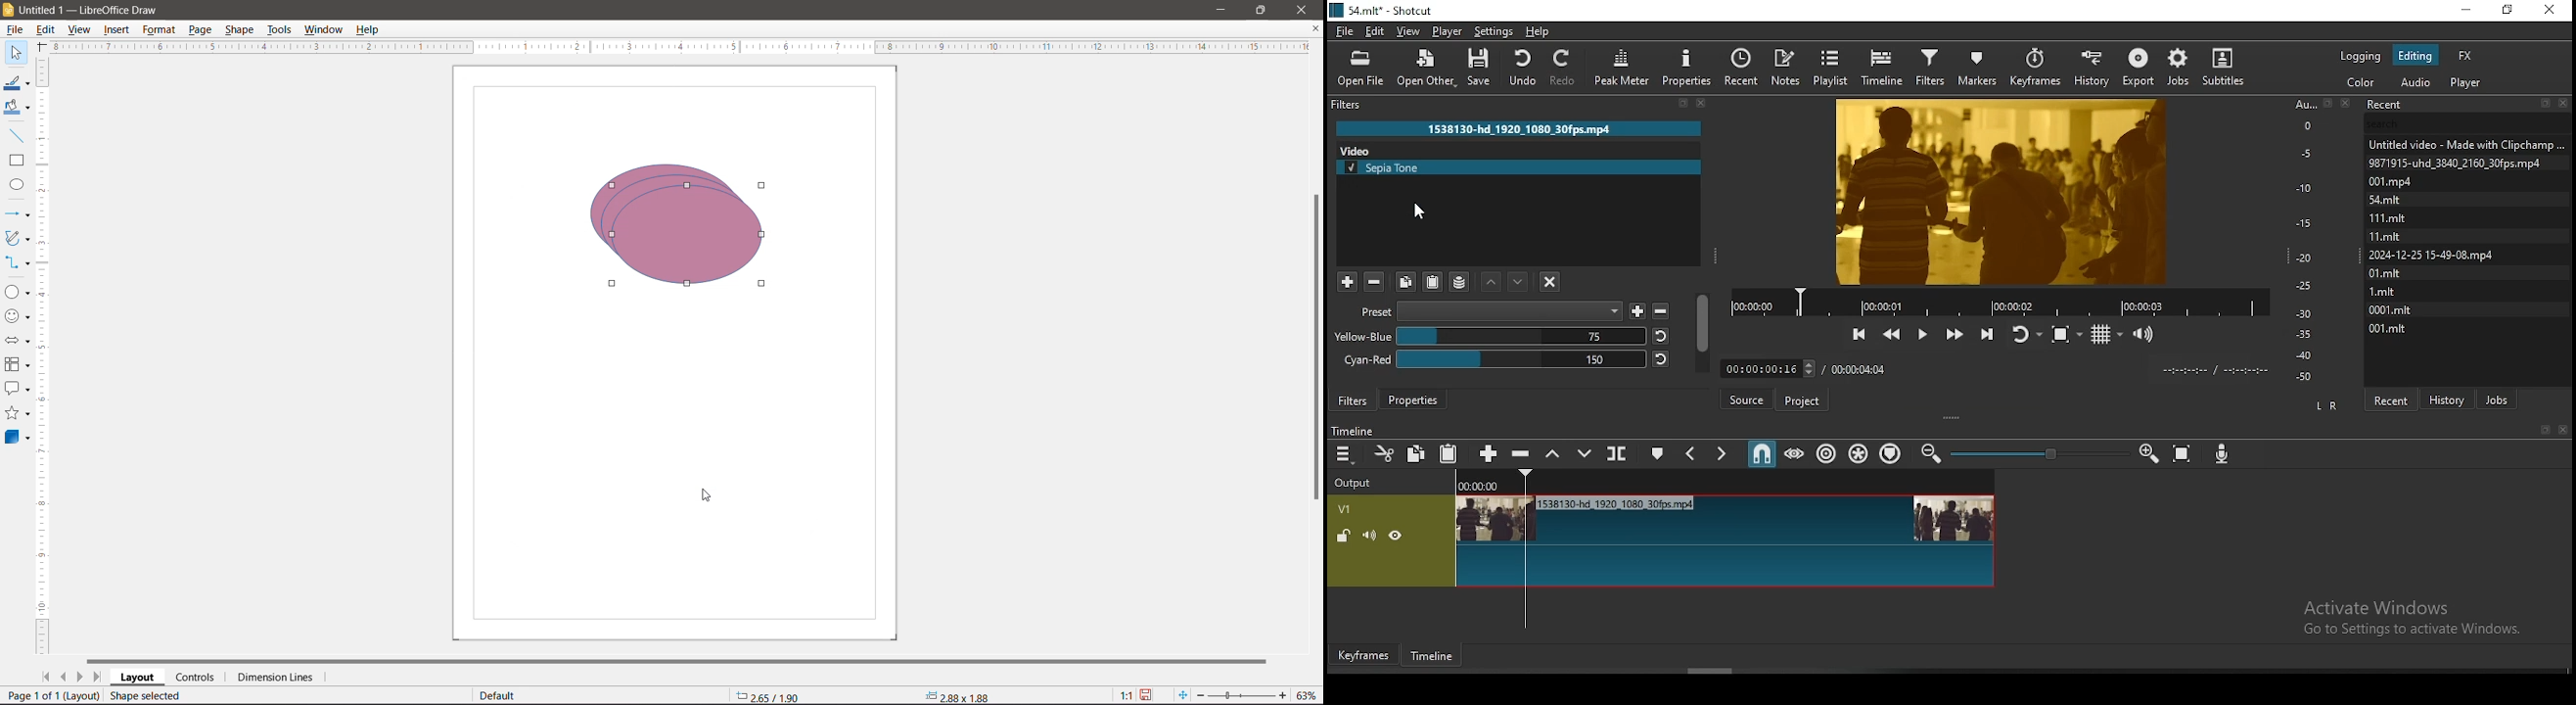 The image size is (2576, 728). I want to click on 00:00:00, so click(1476, 487).